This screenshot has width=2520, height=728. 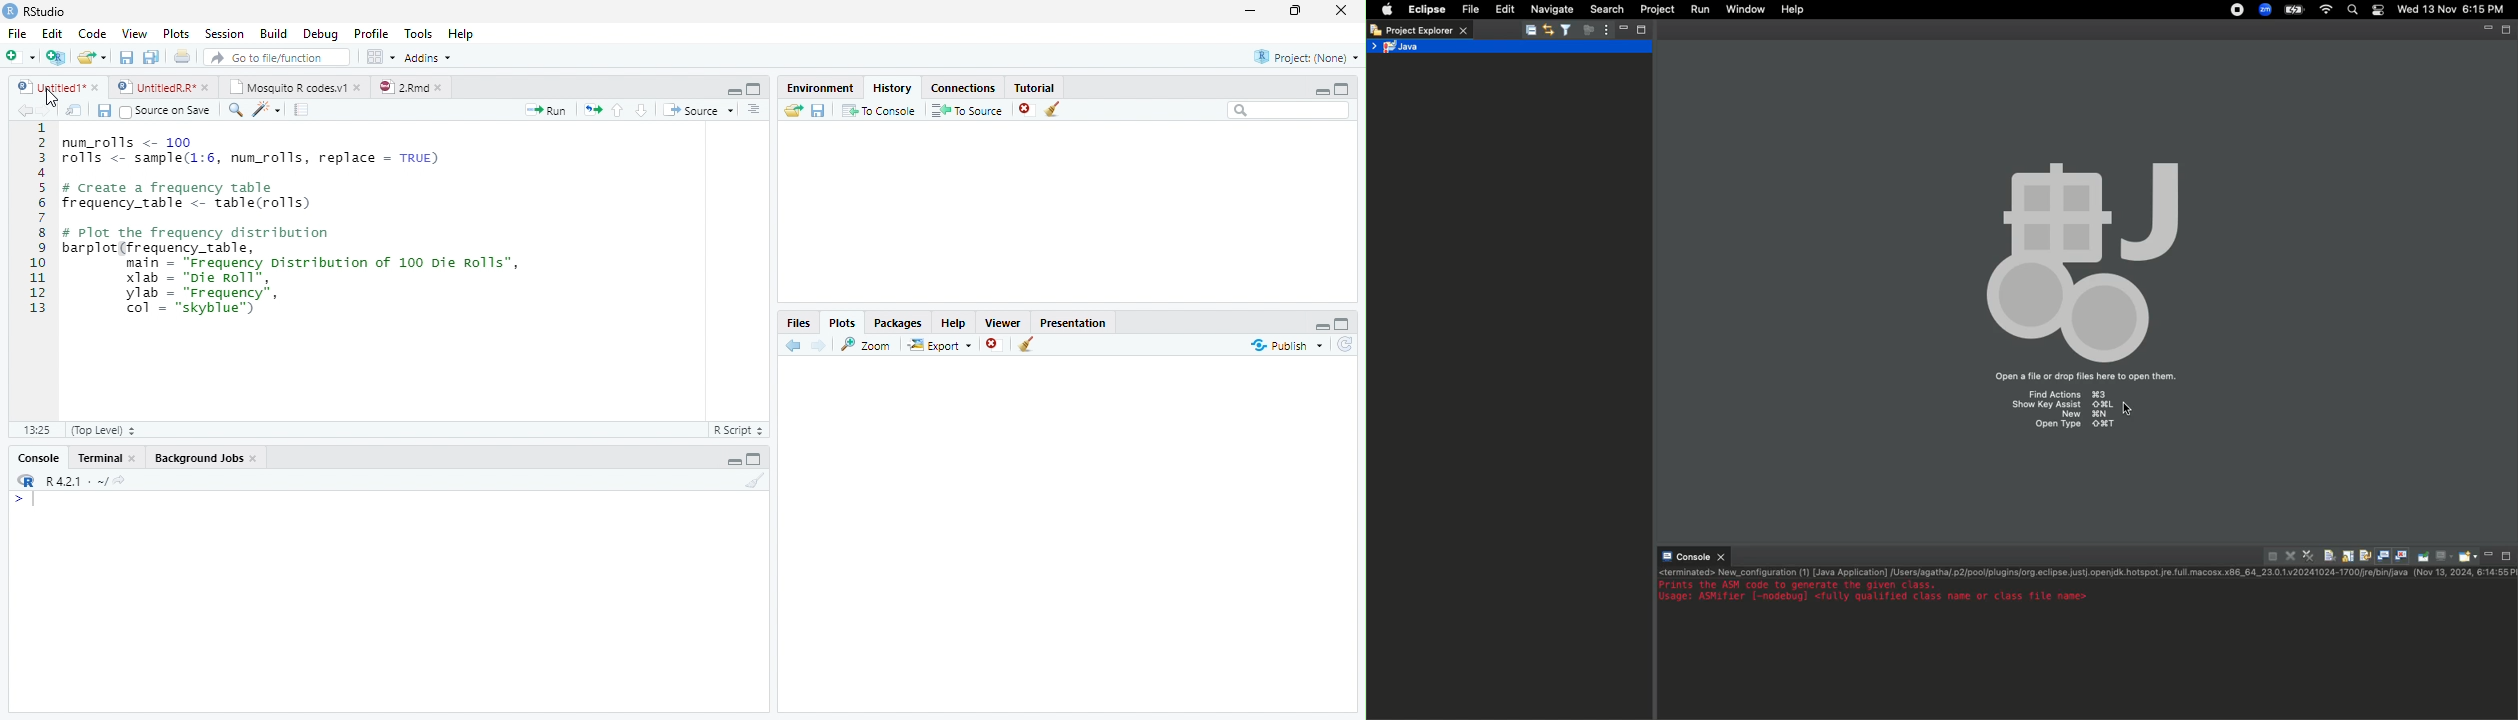 What do you see at coordinates (275, 33) in the screenshot?
I see `Build` at bounding box center [275, 33].